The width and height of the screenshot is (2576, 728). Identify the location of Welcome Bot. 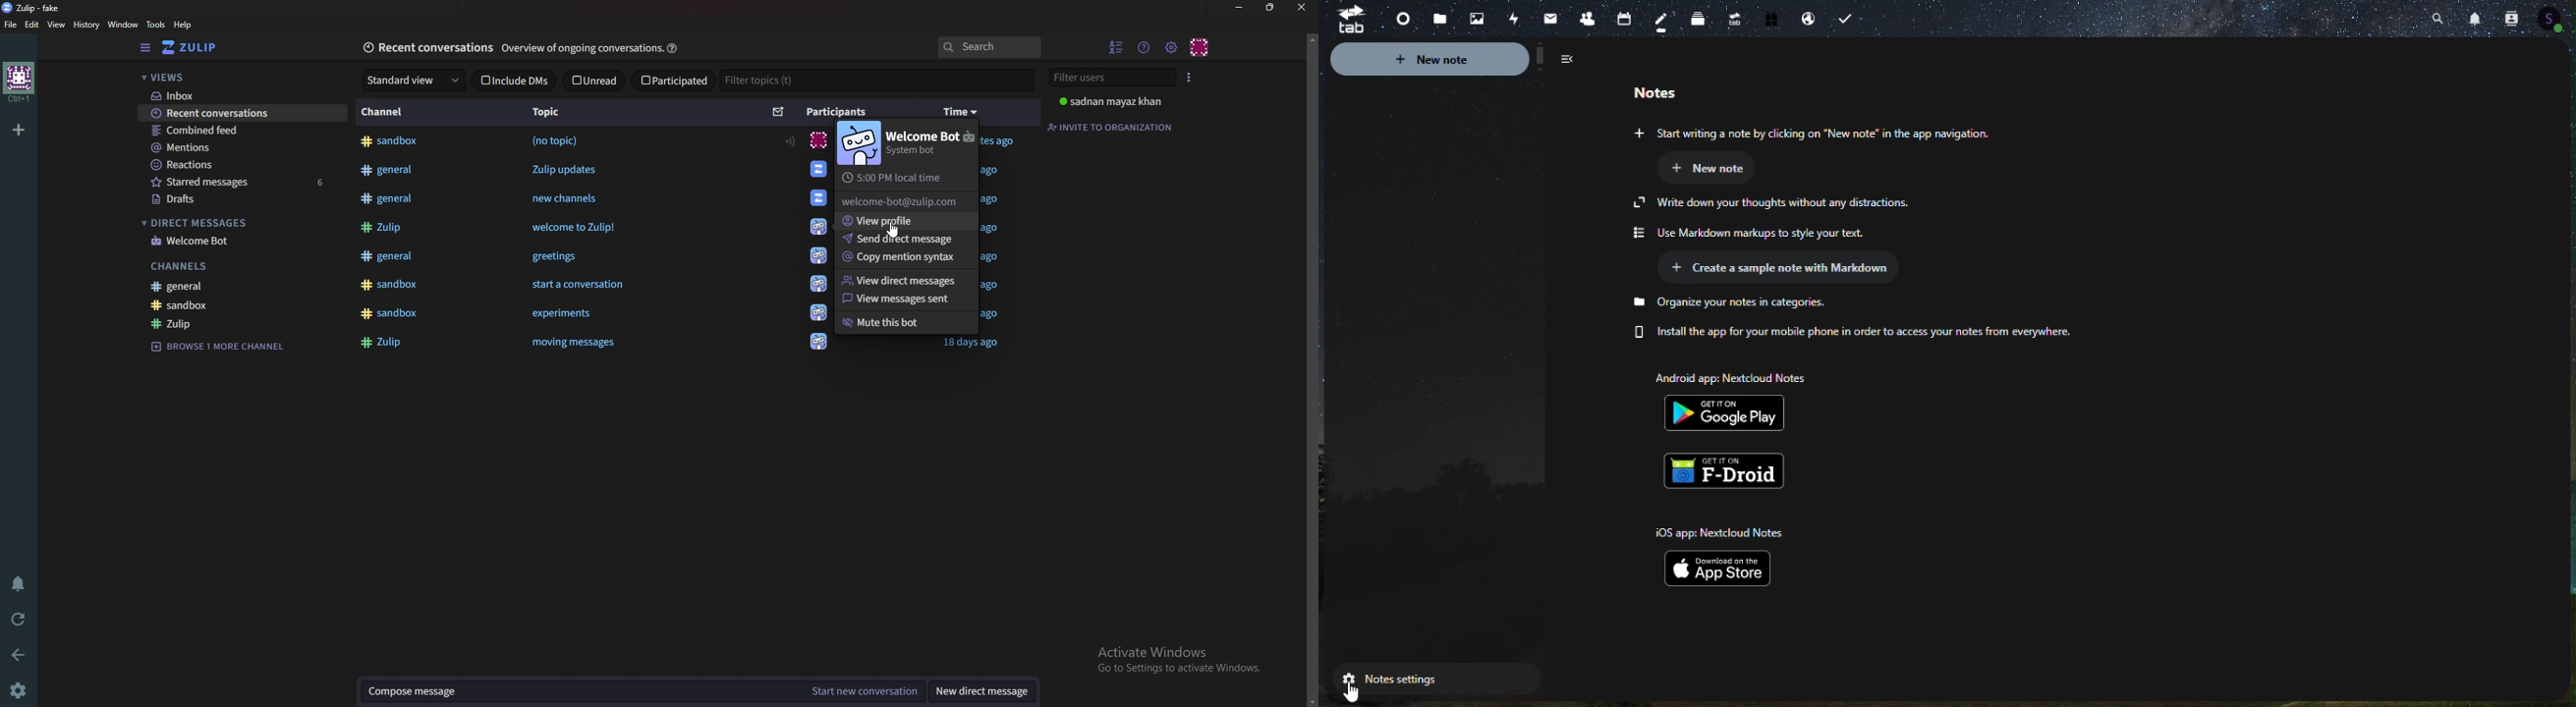
(819, 198).